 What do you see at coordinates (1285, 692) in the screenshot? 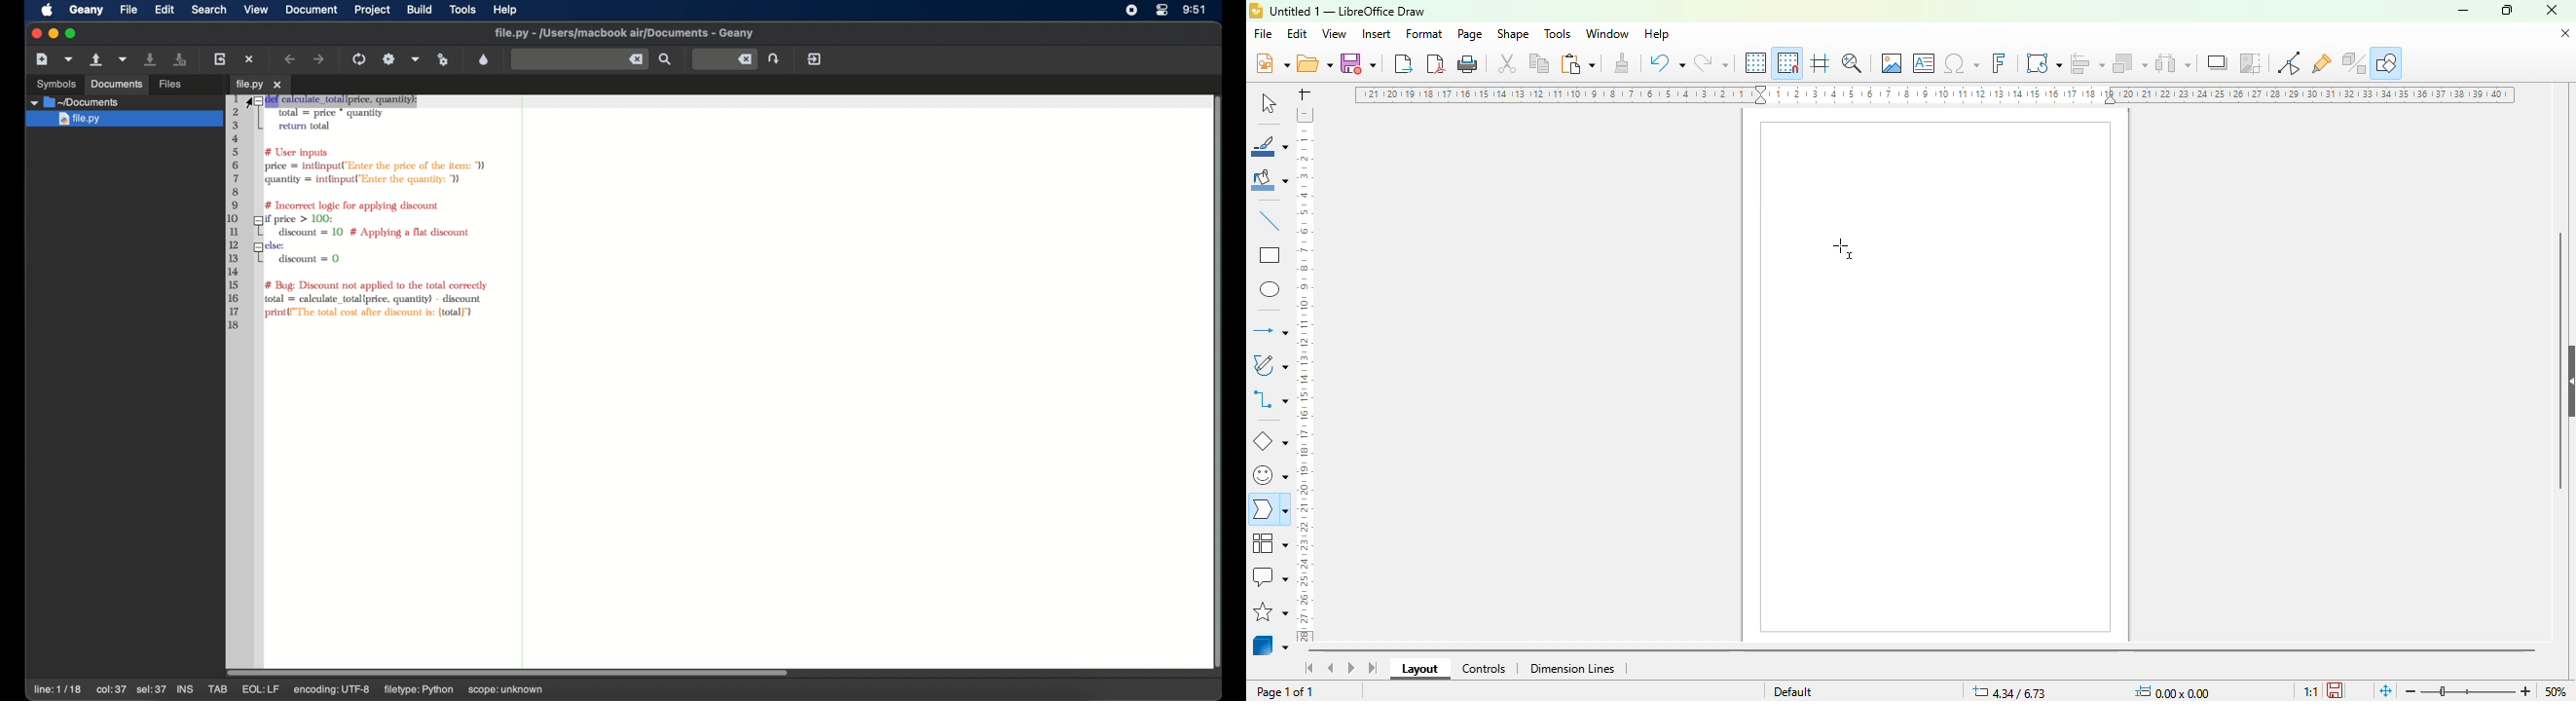
I see `page 1 of 1` at bounding box center [1285, 692].